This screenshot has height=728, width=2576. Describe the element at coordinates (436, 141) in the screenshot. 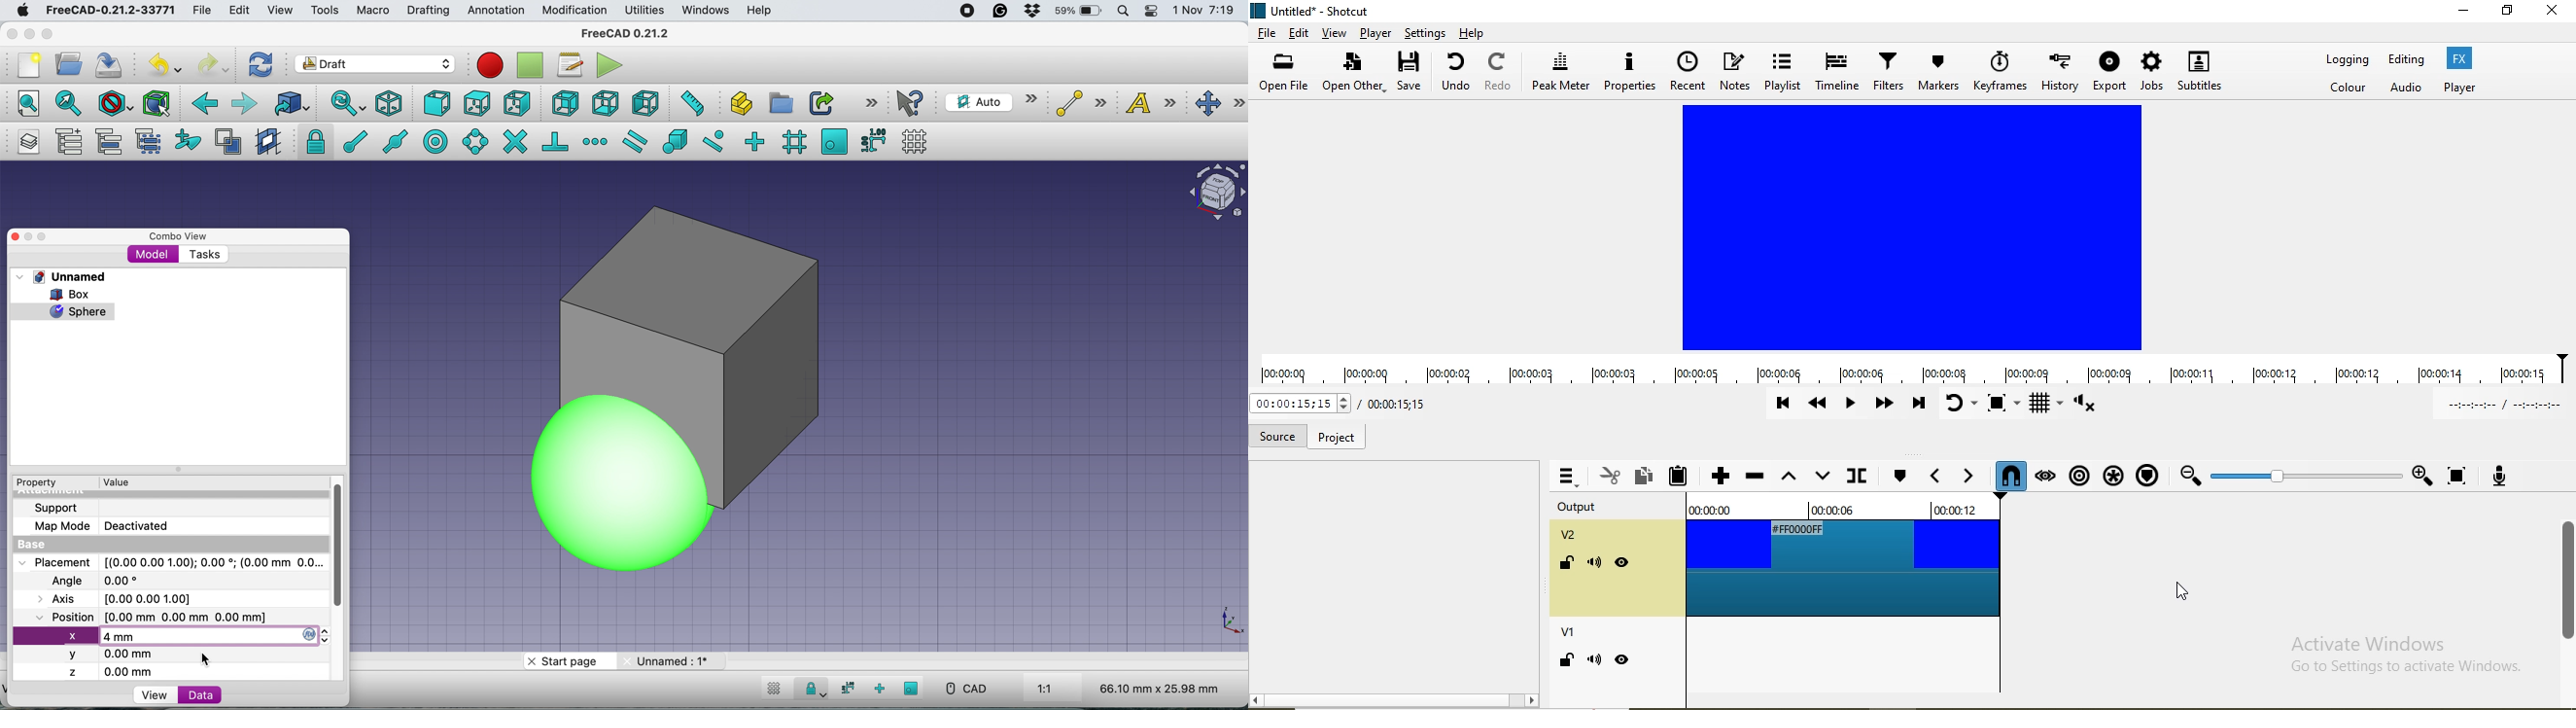

I see `snap center` at that location.